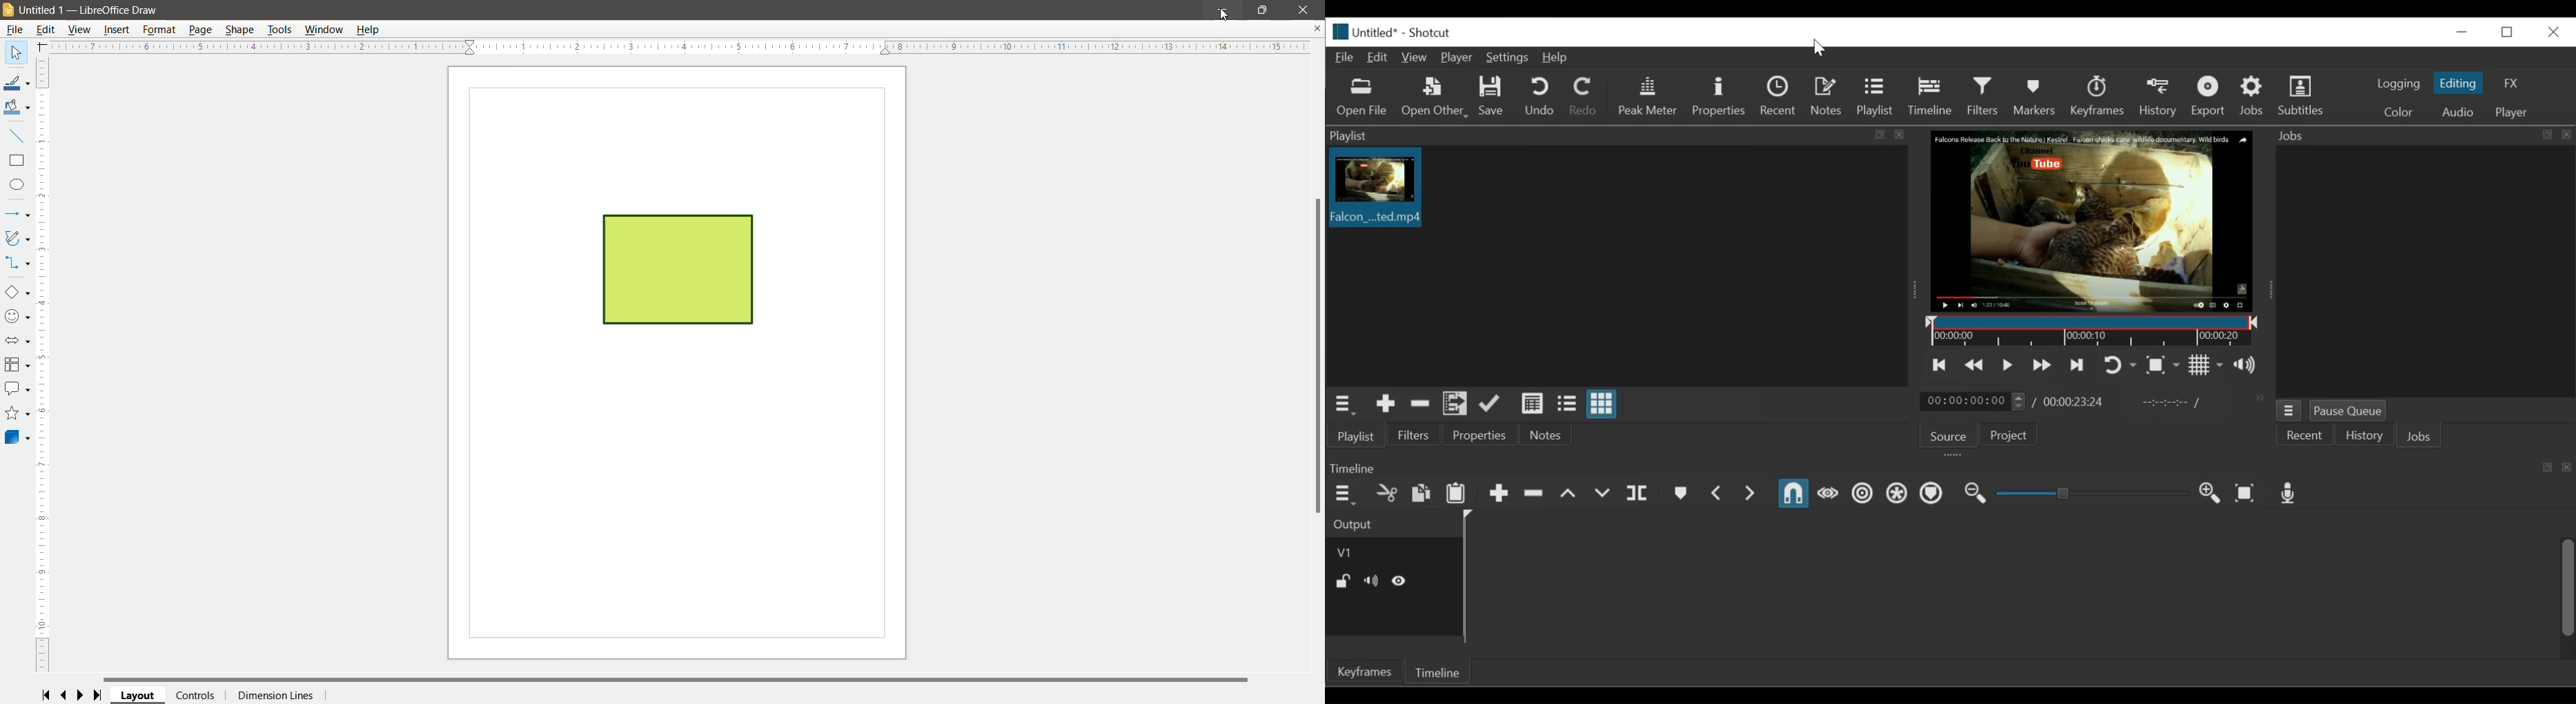 Image resolution: width=2576 pixels, height=728 pixels. I want to click on Cursor, so click(1223, 16).